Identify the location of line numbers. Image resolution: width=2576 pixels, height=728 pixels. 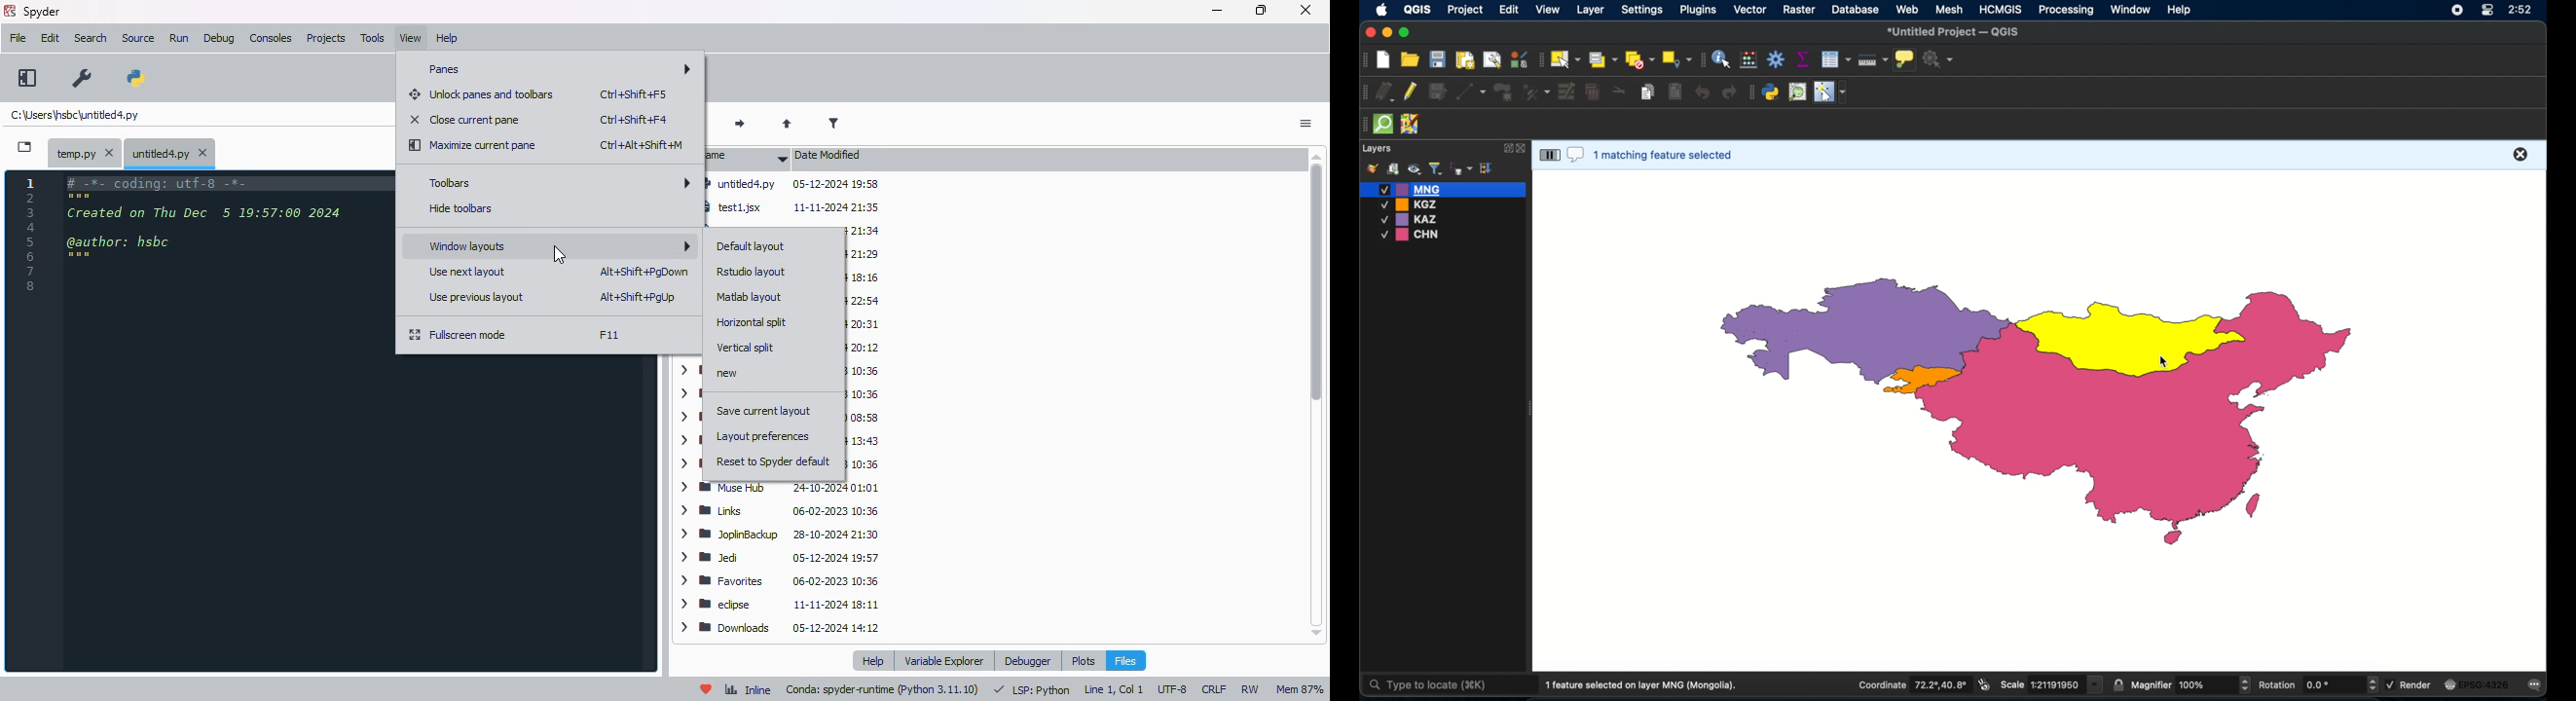
(31, 234).